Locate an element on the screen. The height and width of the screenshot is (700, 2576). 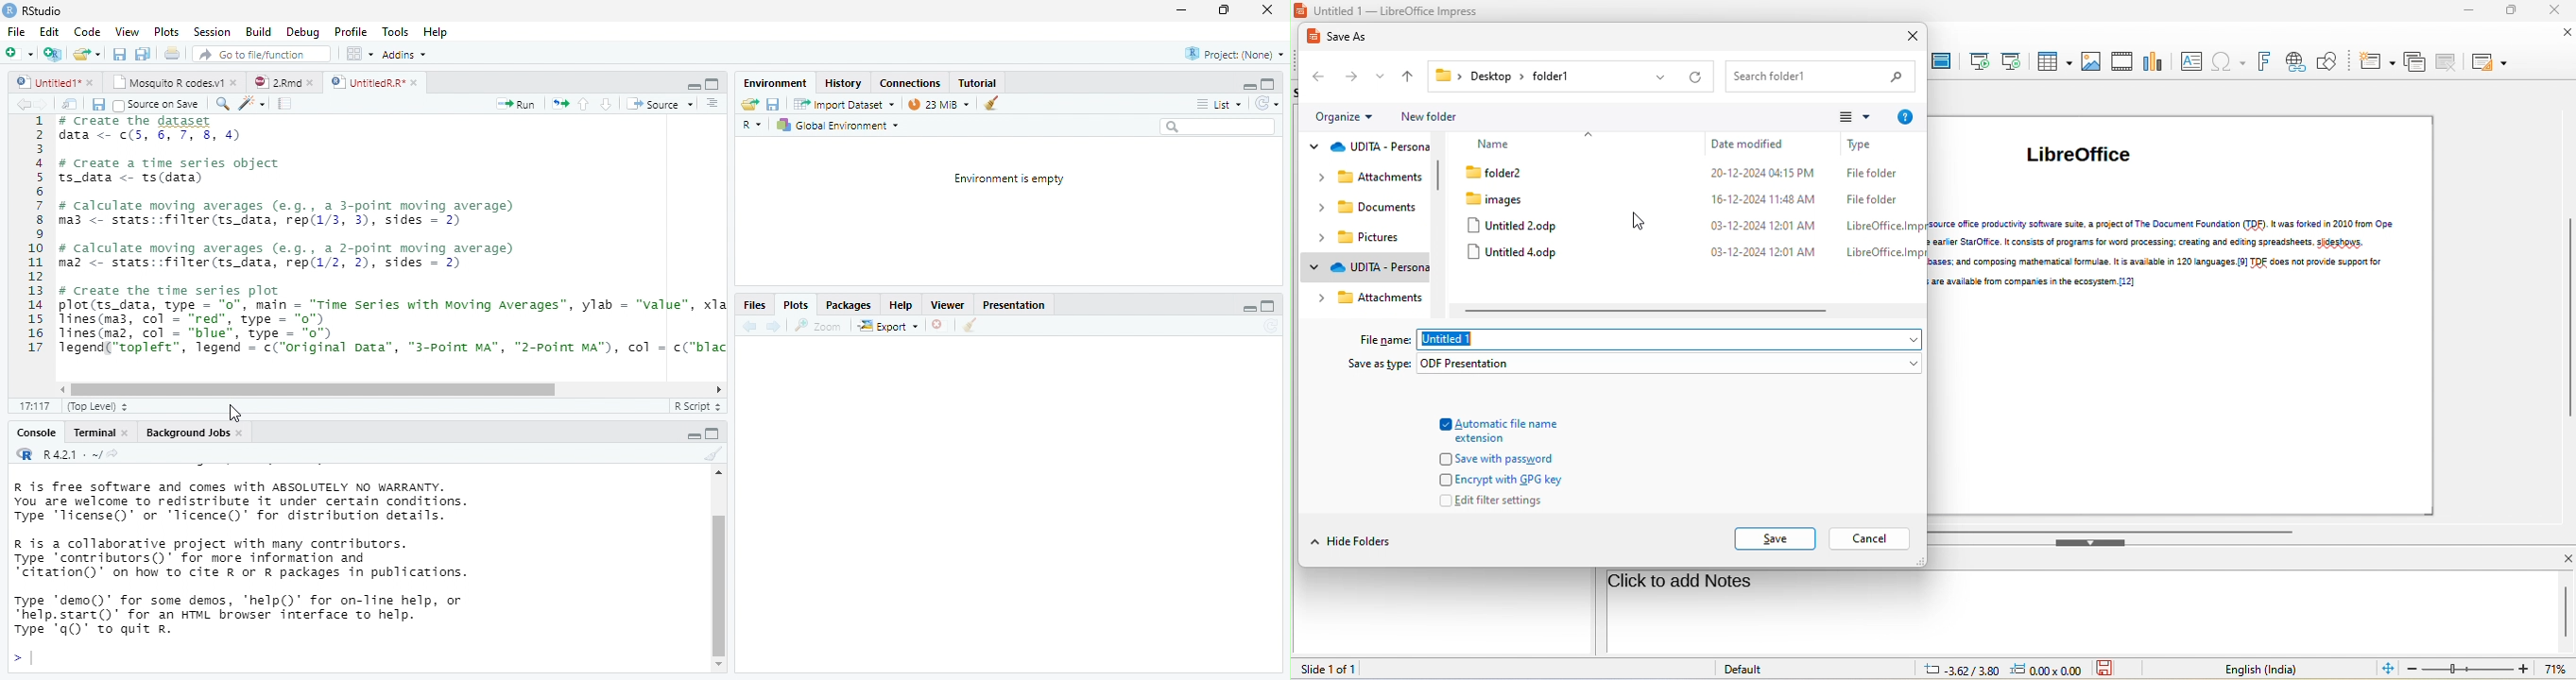
cursor is located at coordinates (232, 414).